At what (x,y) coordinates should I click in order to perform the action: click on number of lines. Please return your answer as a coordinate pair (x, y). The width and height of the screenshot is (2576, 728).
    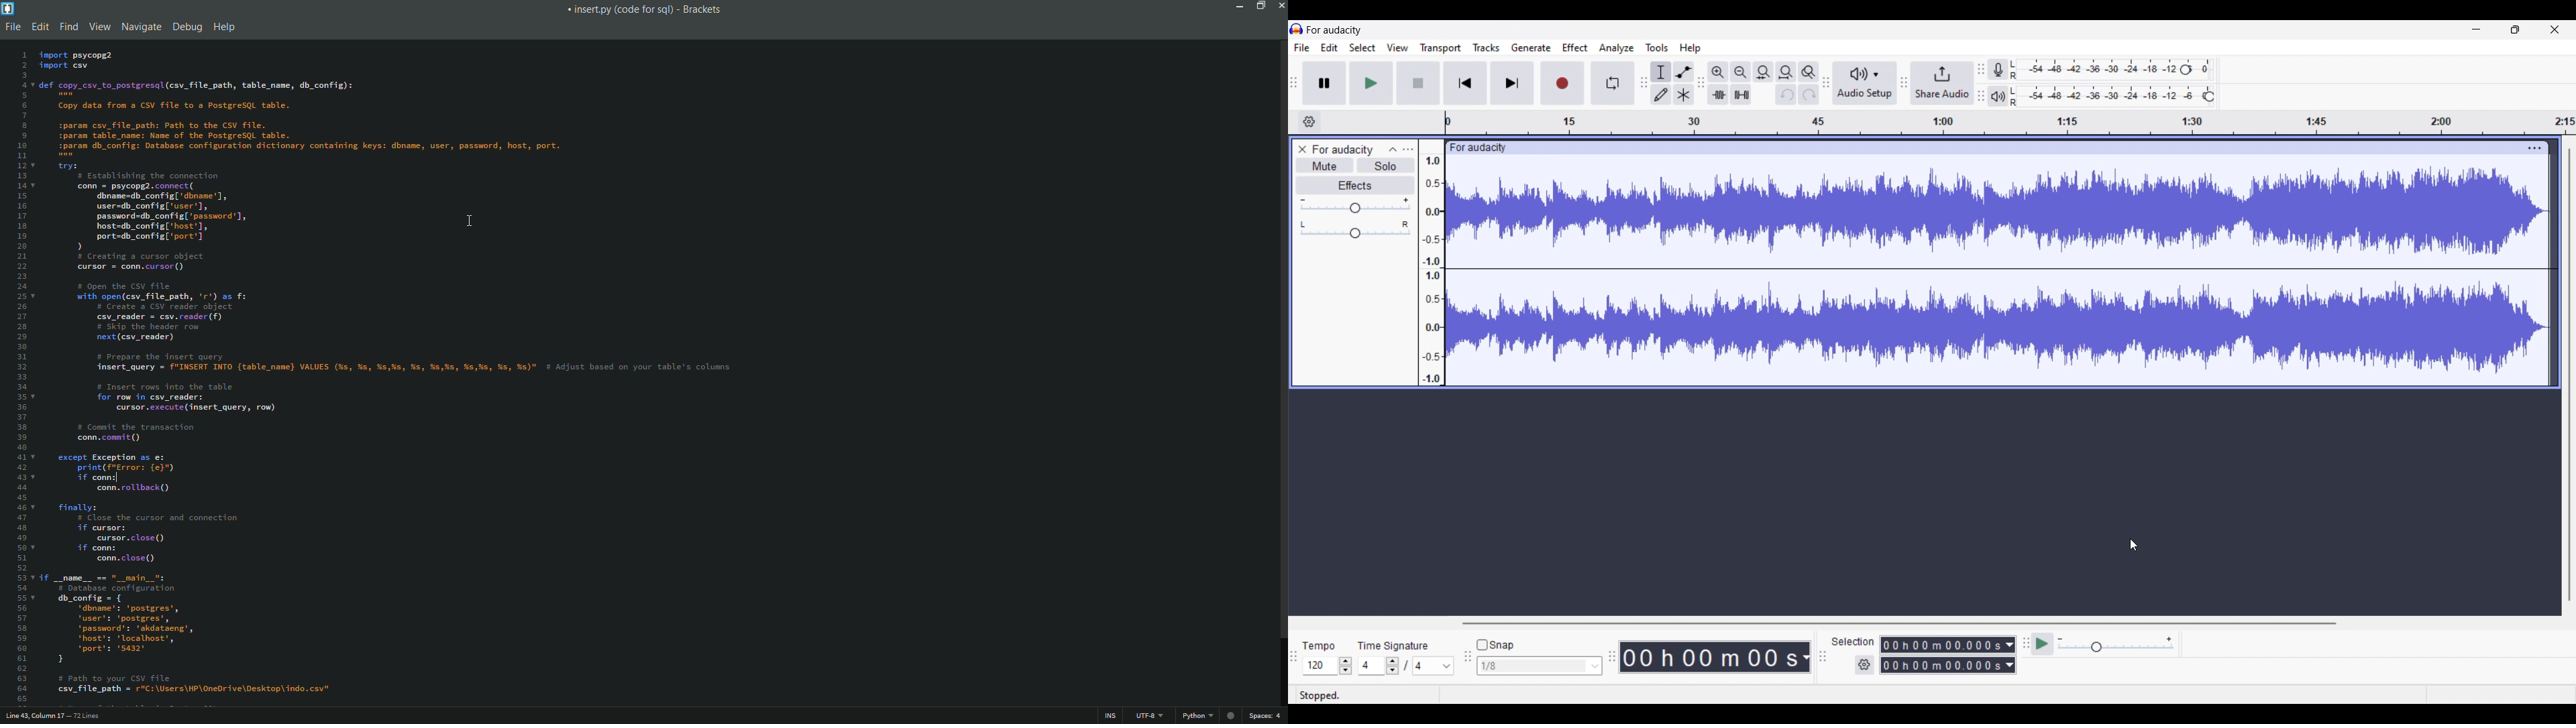
    Looking at the image, I should click on (87, 717).